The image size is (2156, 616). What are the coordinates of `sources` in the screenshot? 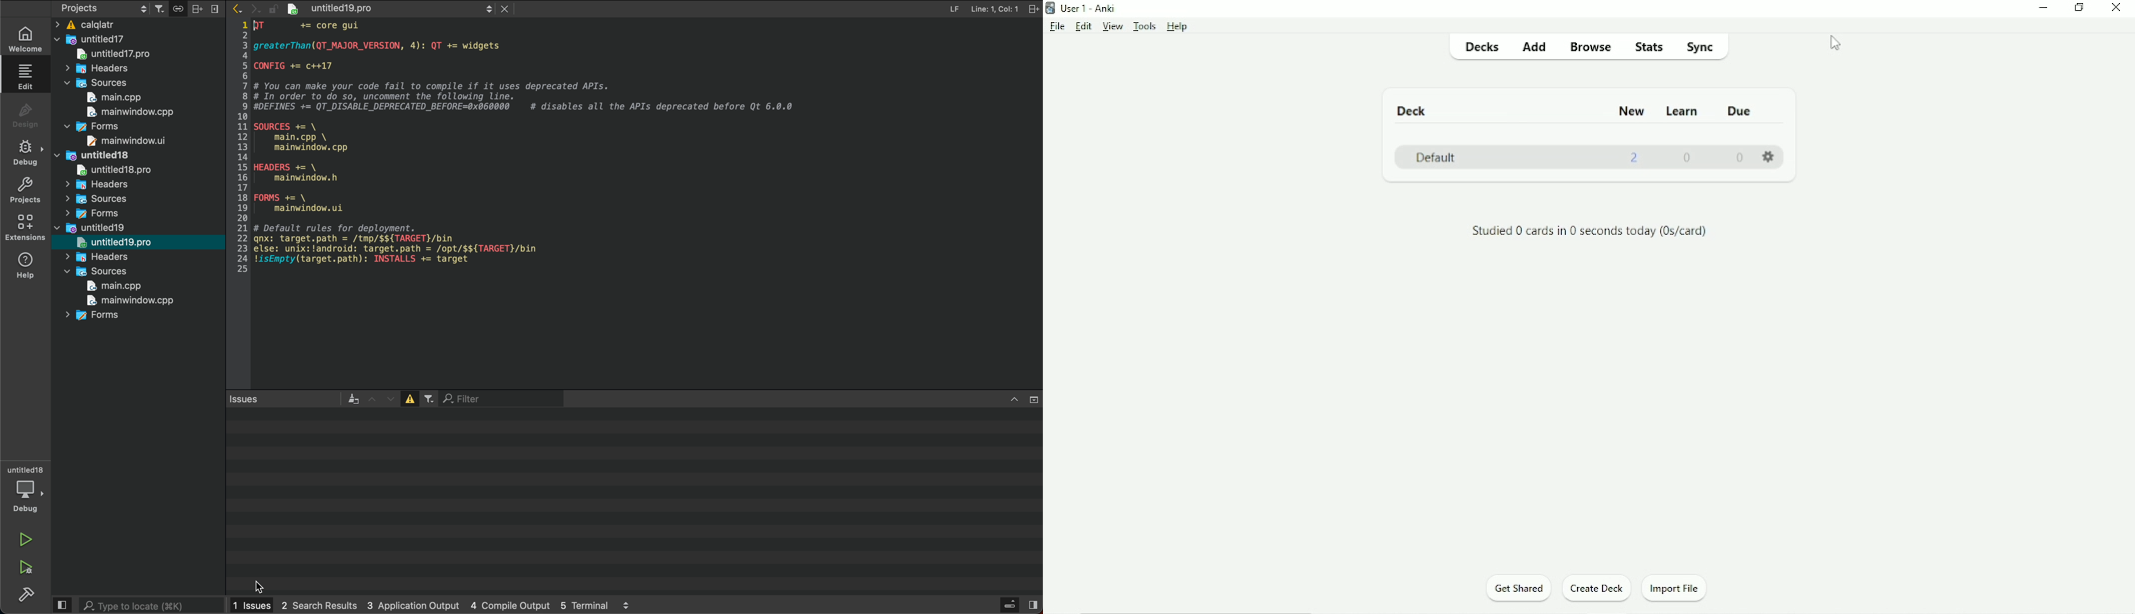 It's located at (98, 82).